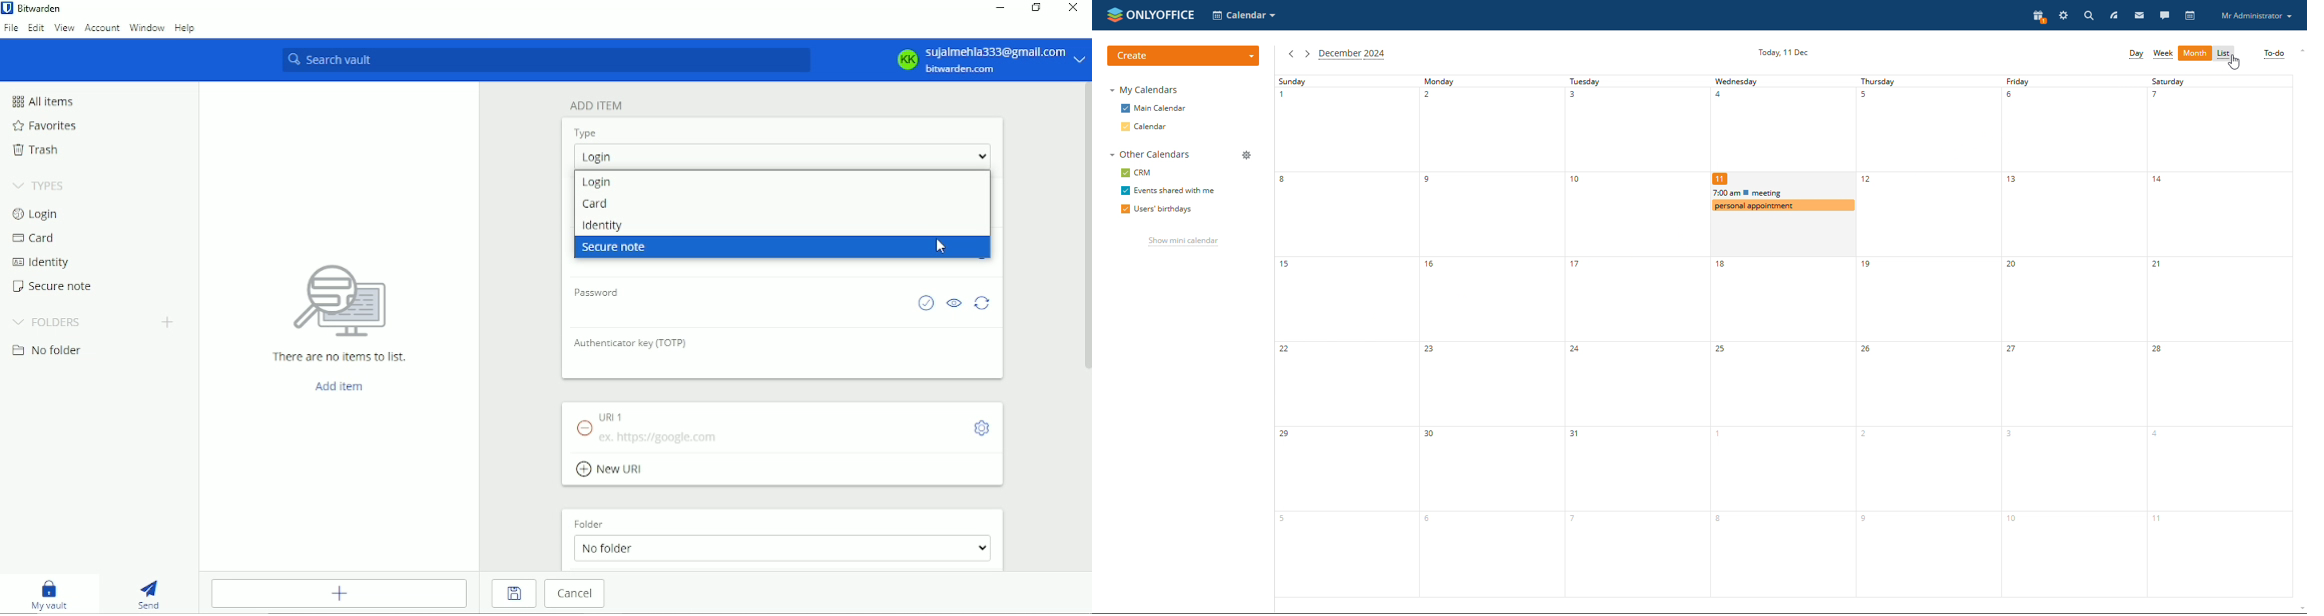 The width and height of the screenshot is (2324, 616). Describe the element at coordinates (1146, 127) in the screenshot. I see `calendar` at that location.